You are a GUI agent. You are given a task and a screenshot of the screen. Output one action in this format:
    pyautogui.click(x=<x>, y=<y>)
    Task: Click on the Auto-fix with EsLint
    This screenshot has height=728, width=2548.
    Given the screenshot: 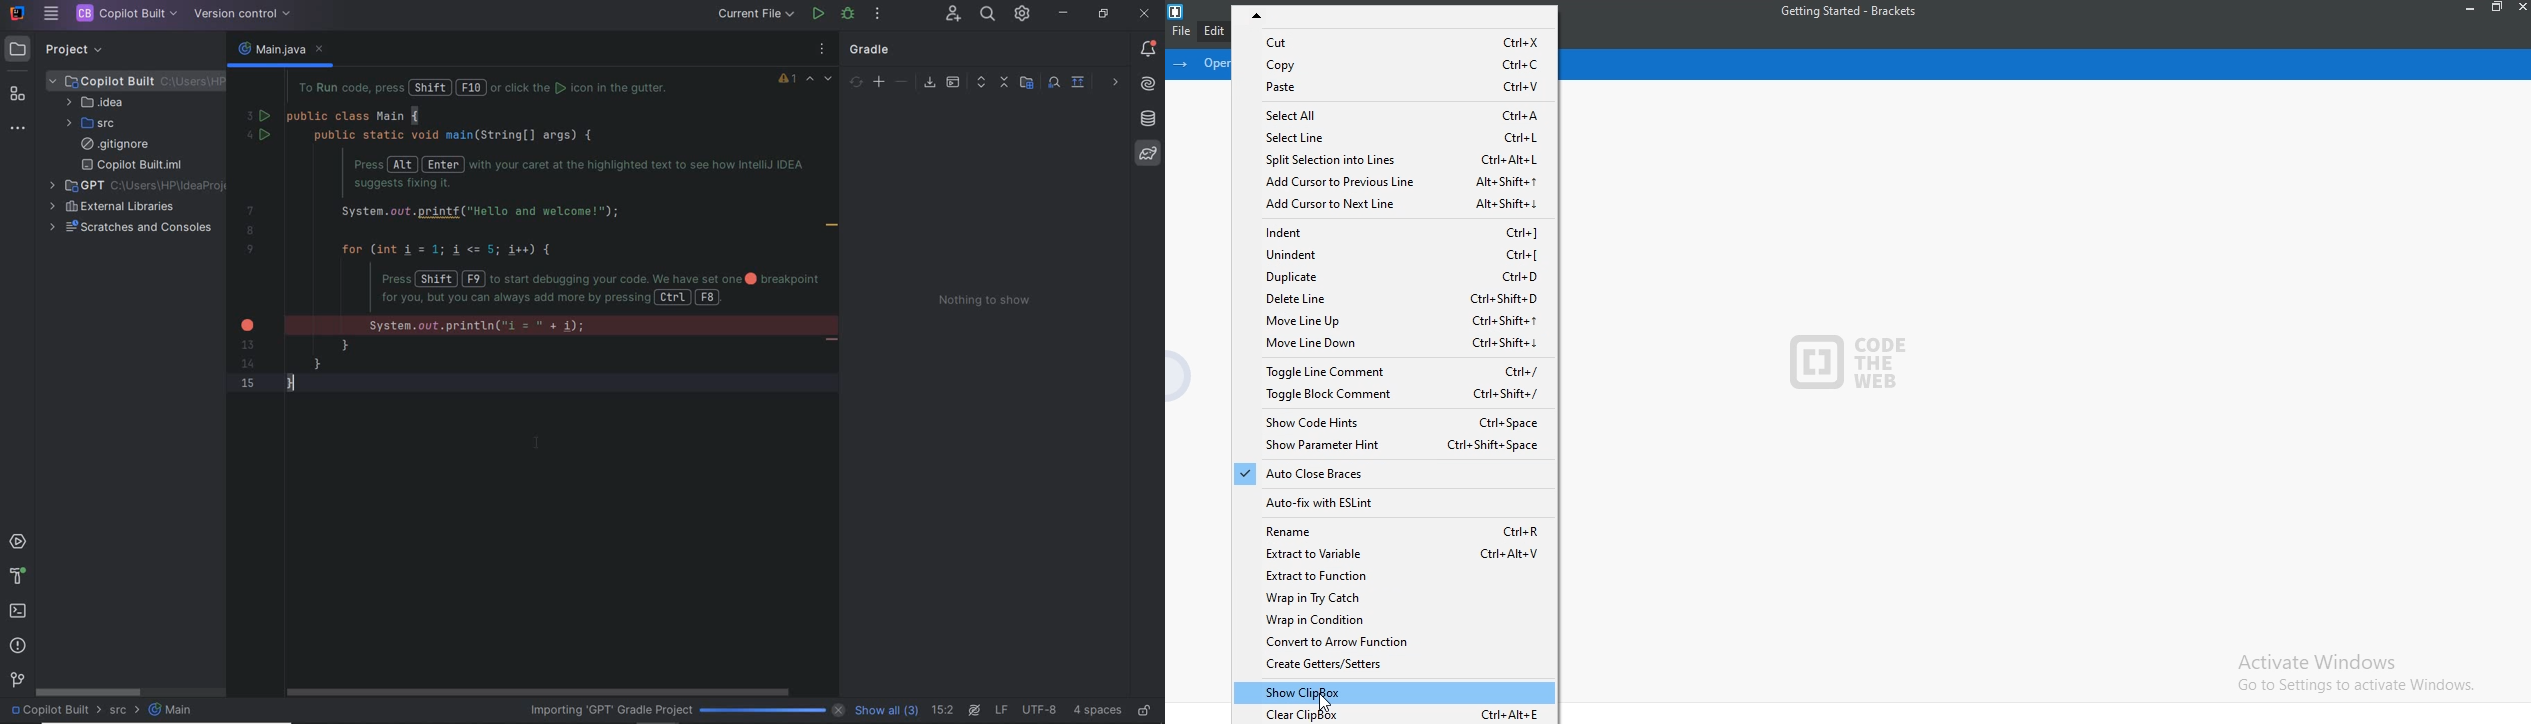 What is the action you would take?
    pyautogui.click(x=1394, y=502)
    